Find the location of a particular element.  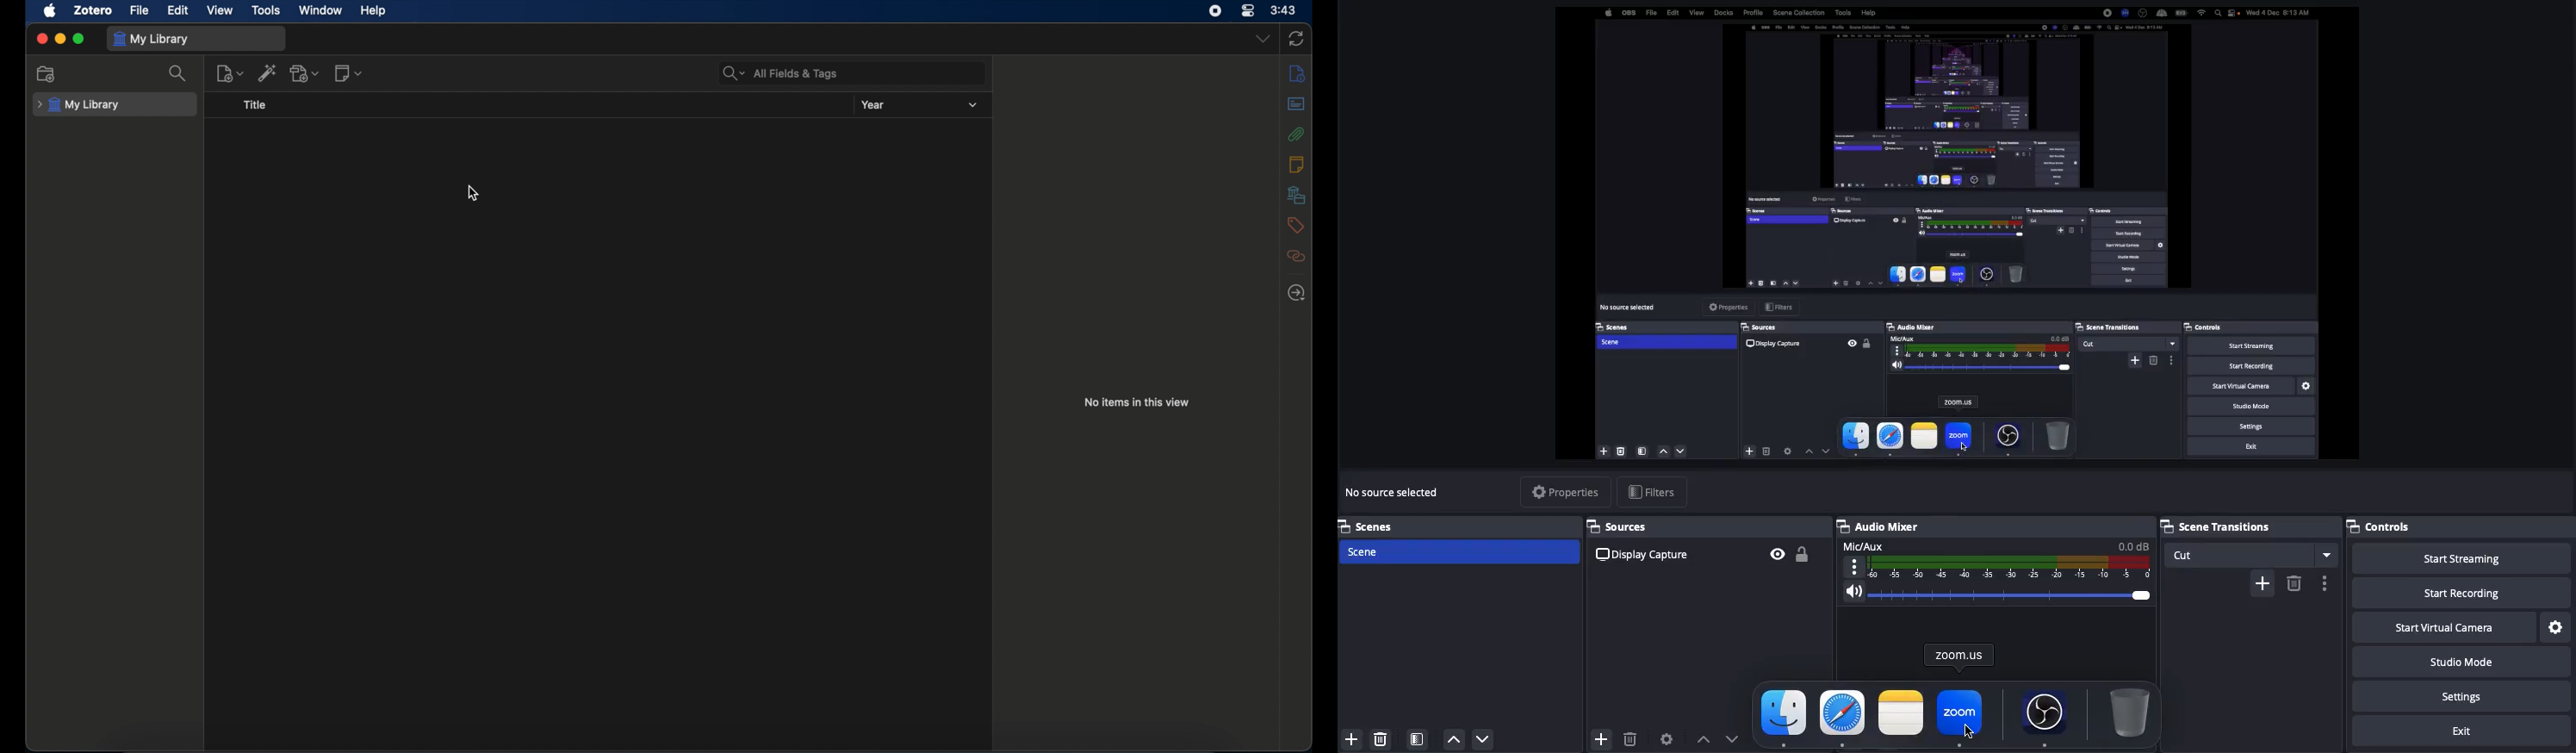

attachments is located at coordinates (1297, 134).